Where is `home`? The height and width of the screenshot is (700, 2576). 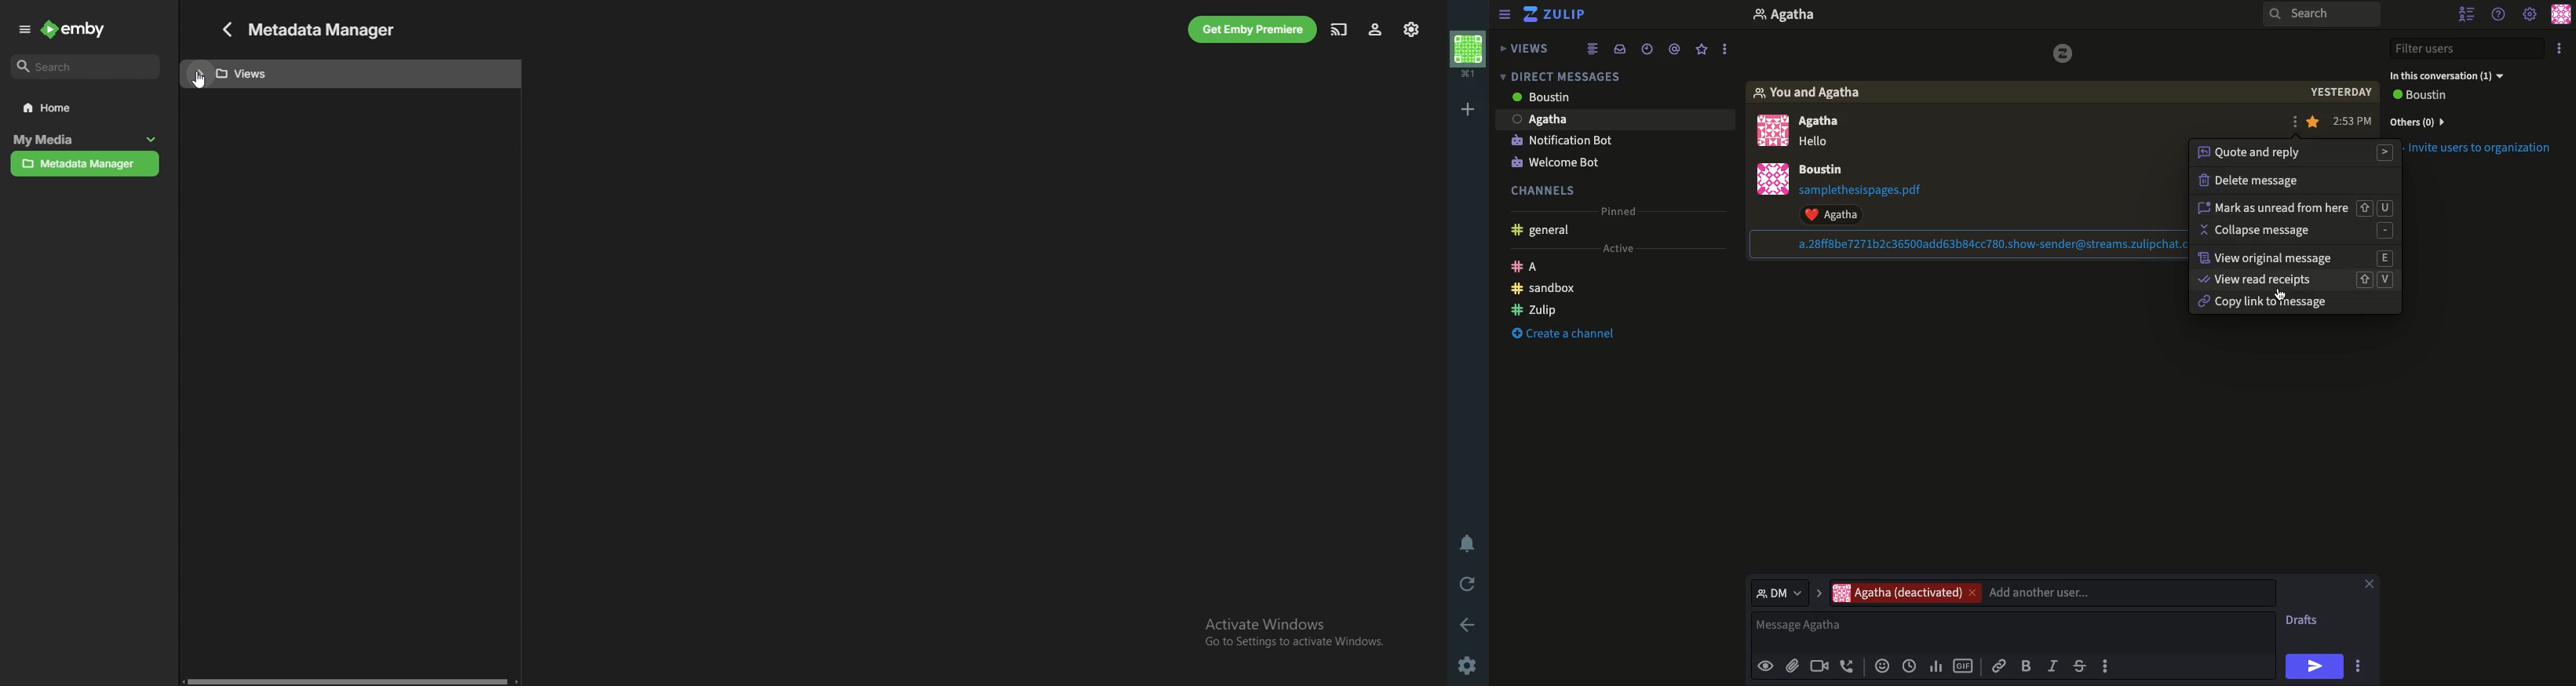 home is located at coordinates (86, 108).